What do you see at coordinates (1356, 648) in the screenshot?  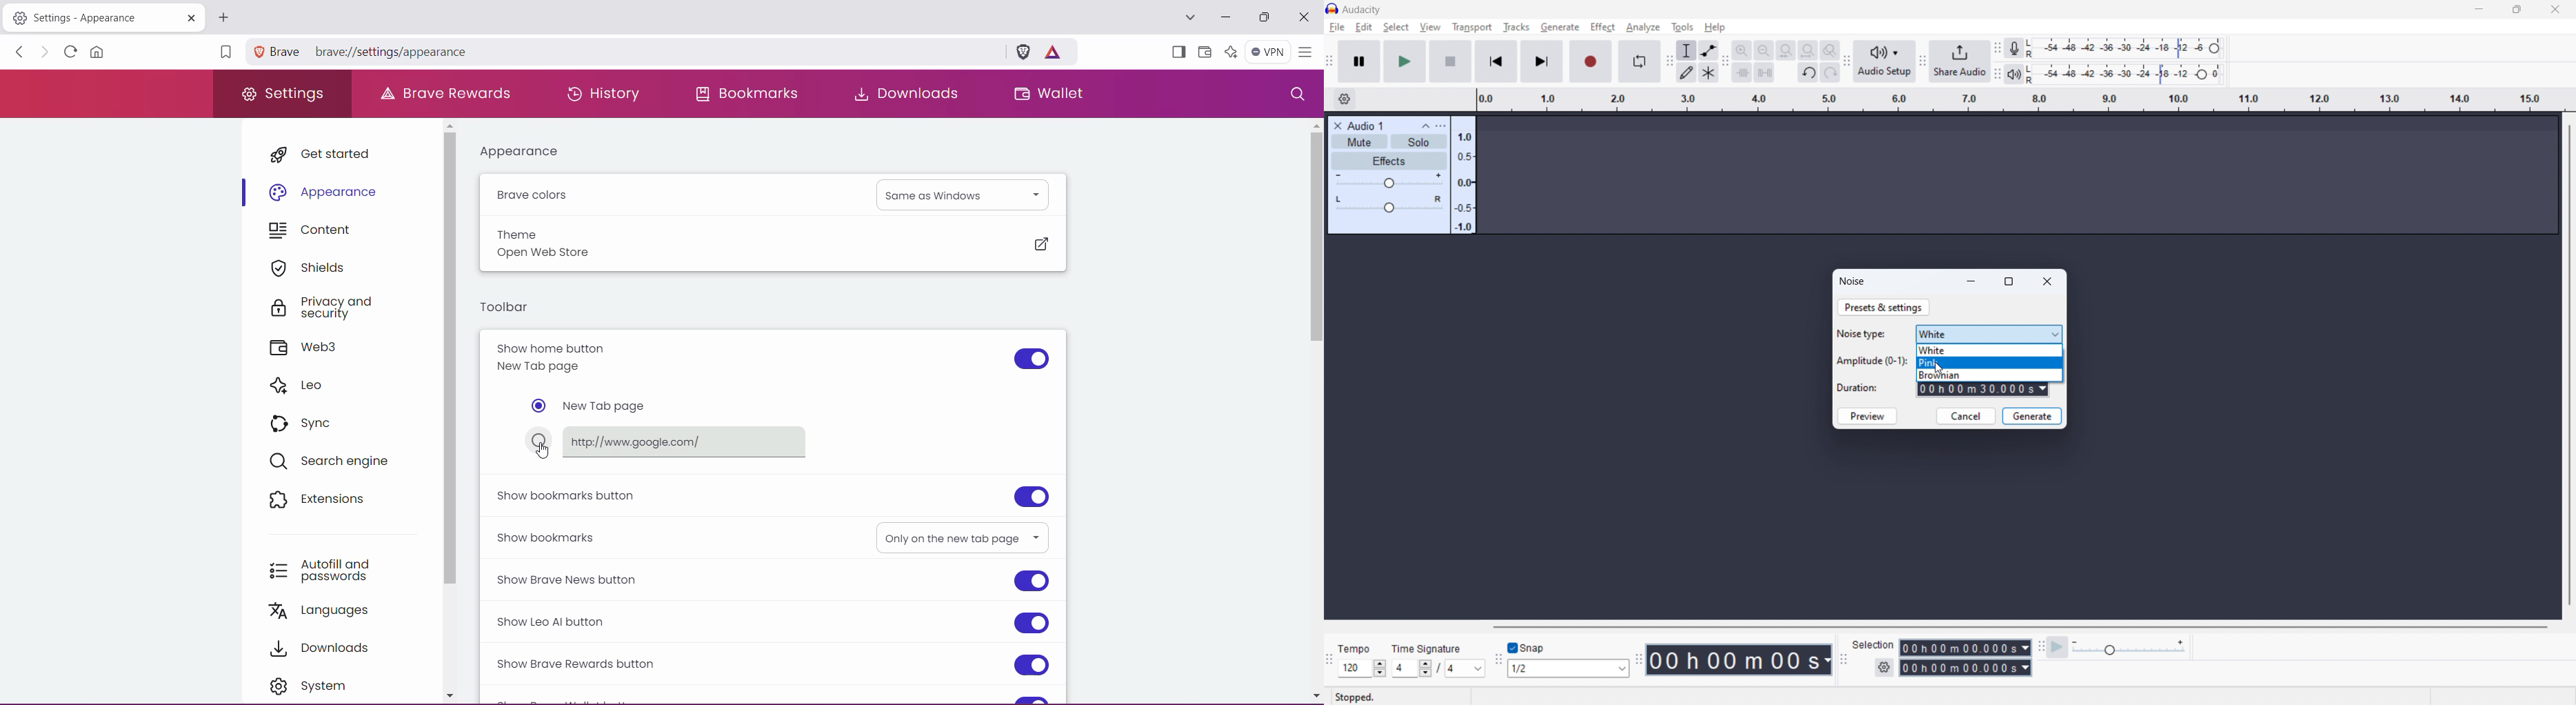 I see `Tempo` at bounding box center [1356, 648].